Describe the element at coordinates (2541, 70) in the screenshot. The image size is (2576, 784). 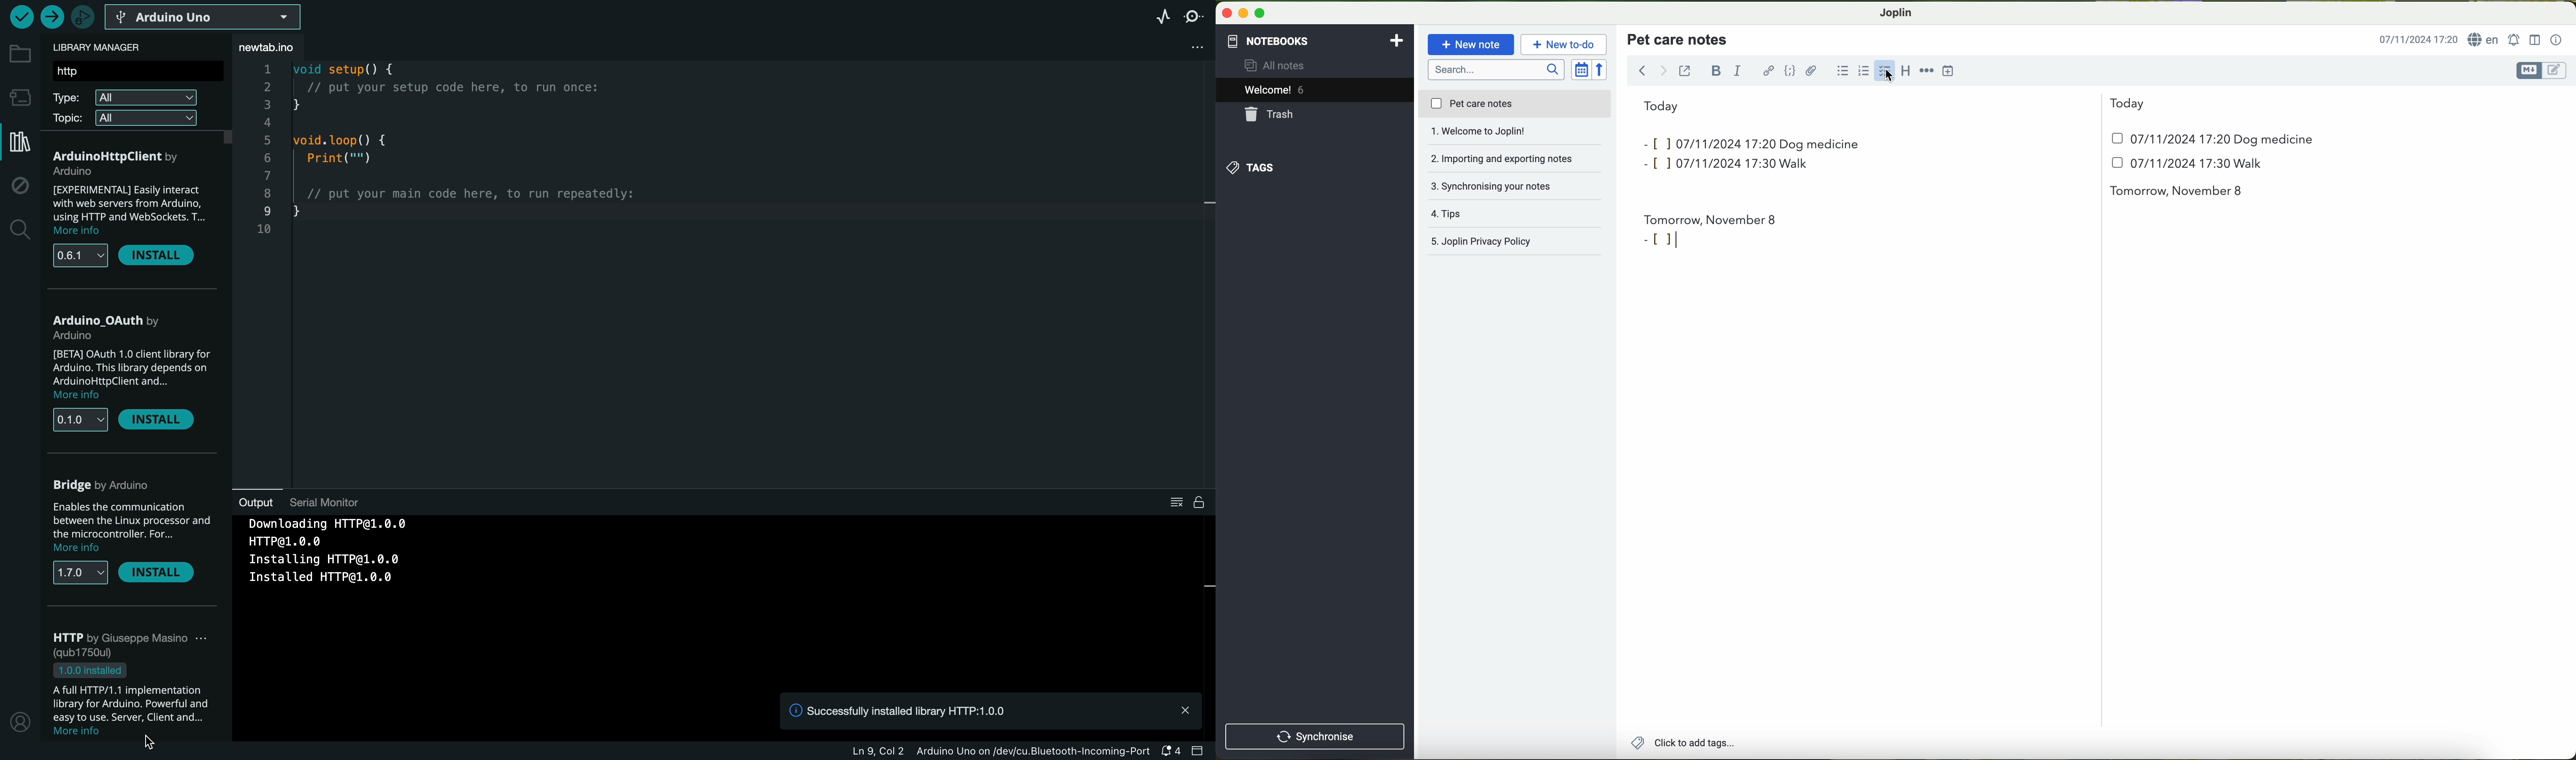
I see `toggle editors` at that location.